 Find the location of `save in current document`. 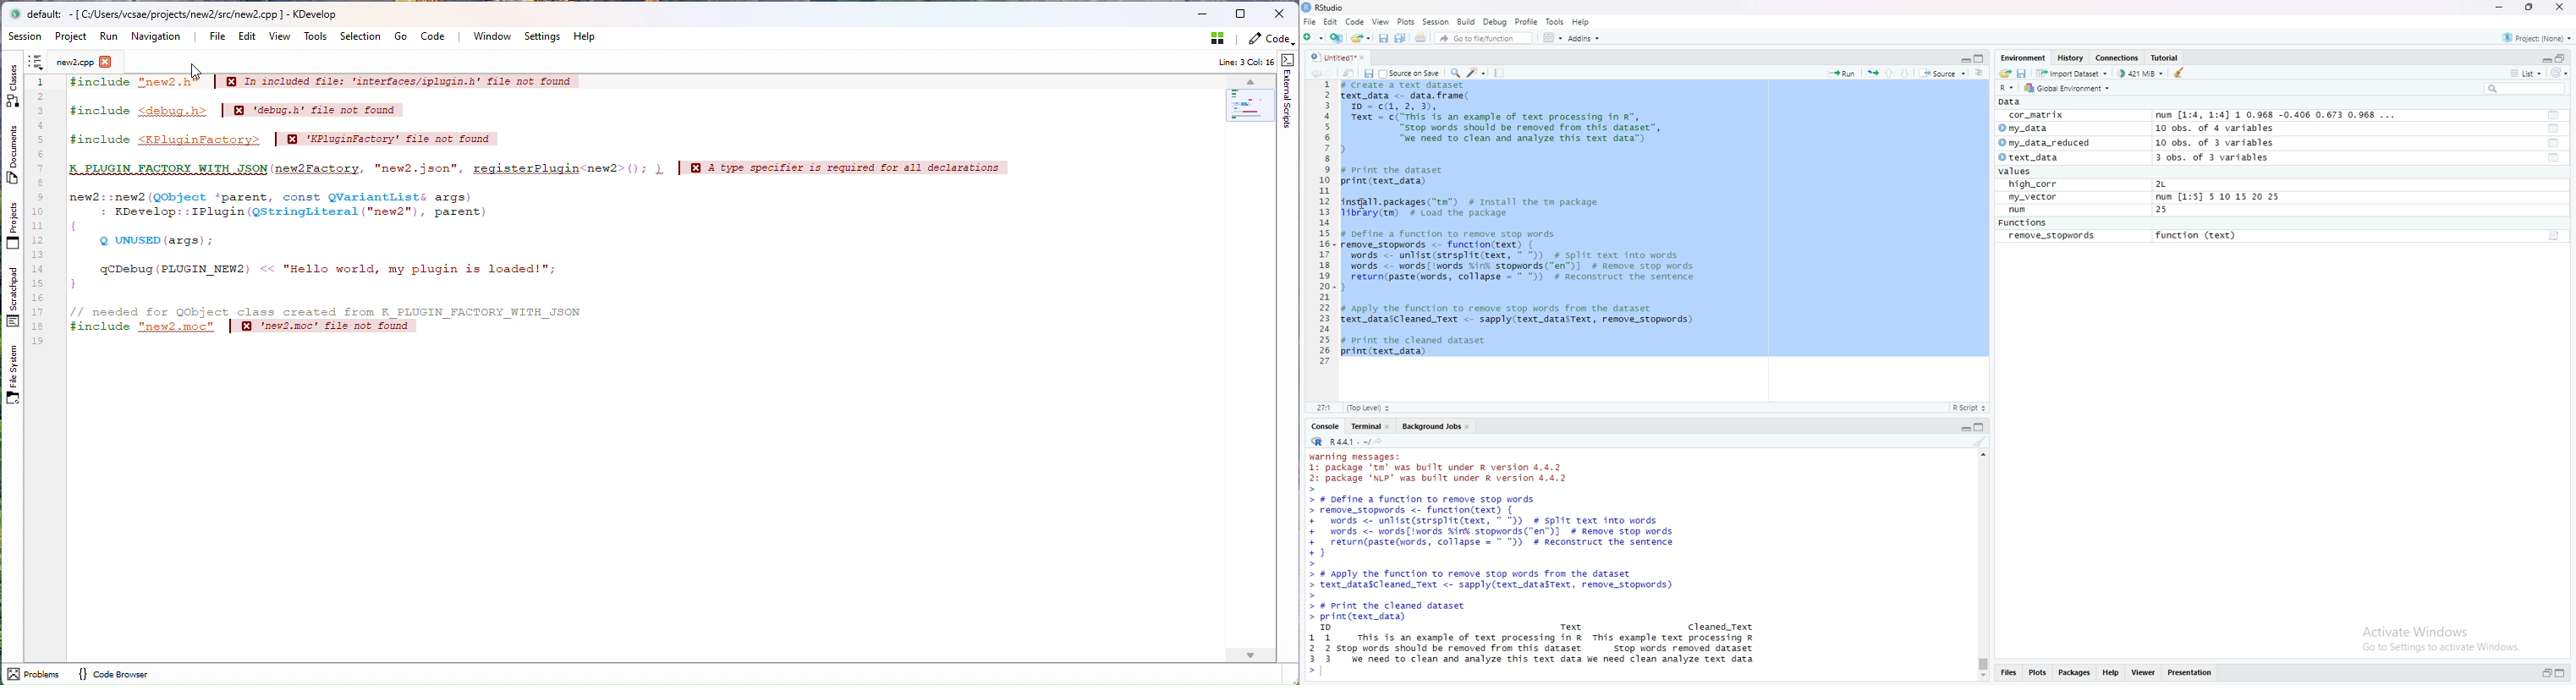

save in current document is located at coordinates (1369, 73).